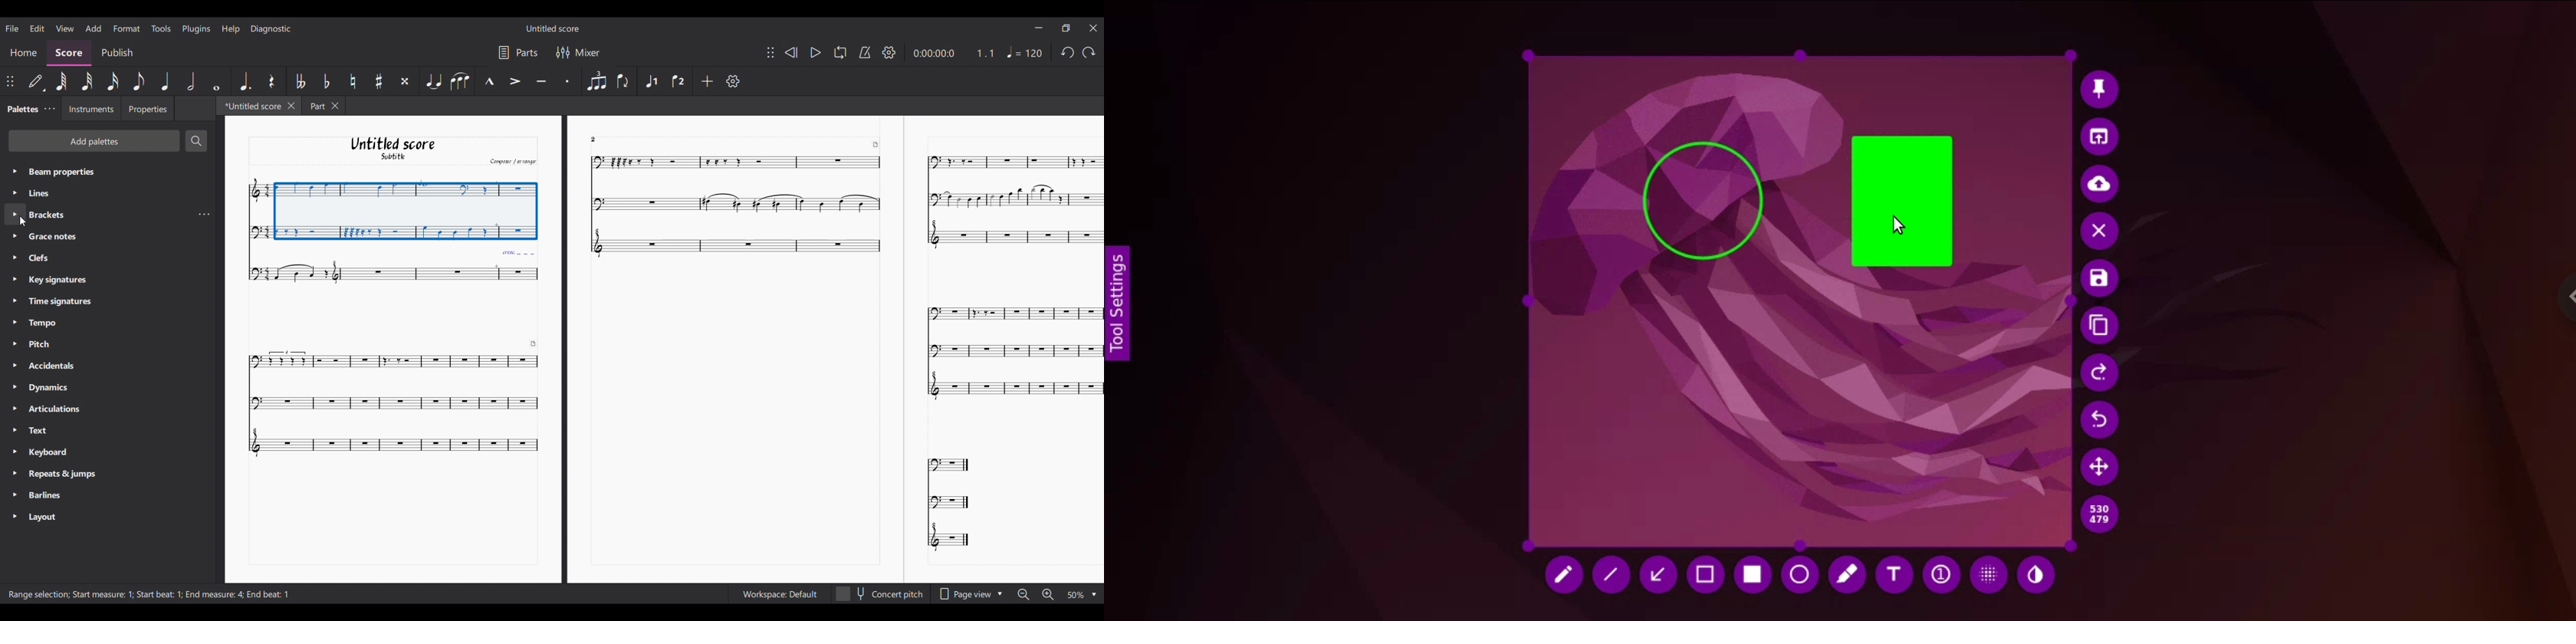 Image resolution: width=2576 pixels, height=644 pixels. I want to click on Close , so click(1094, 28).